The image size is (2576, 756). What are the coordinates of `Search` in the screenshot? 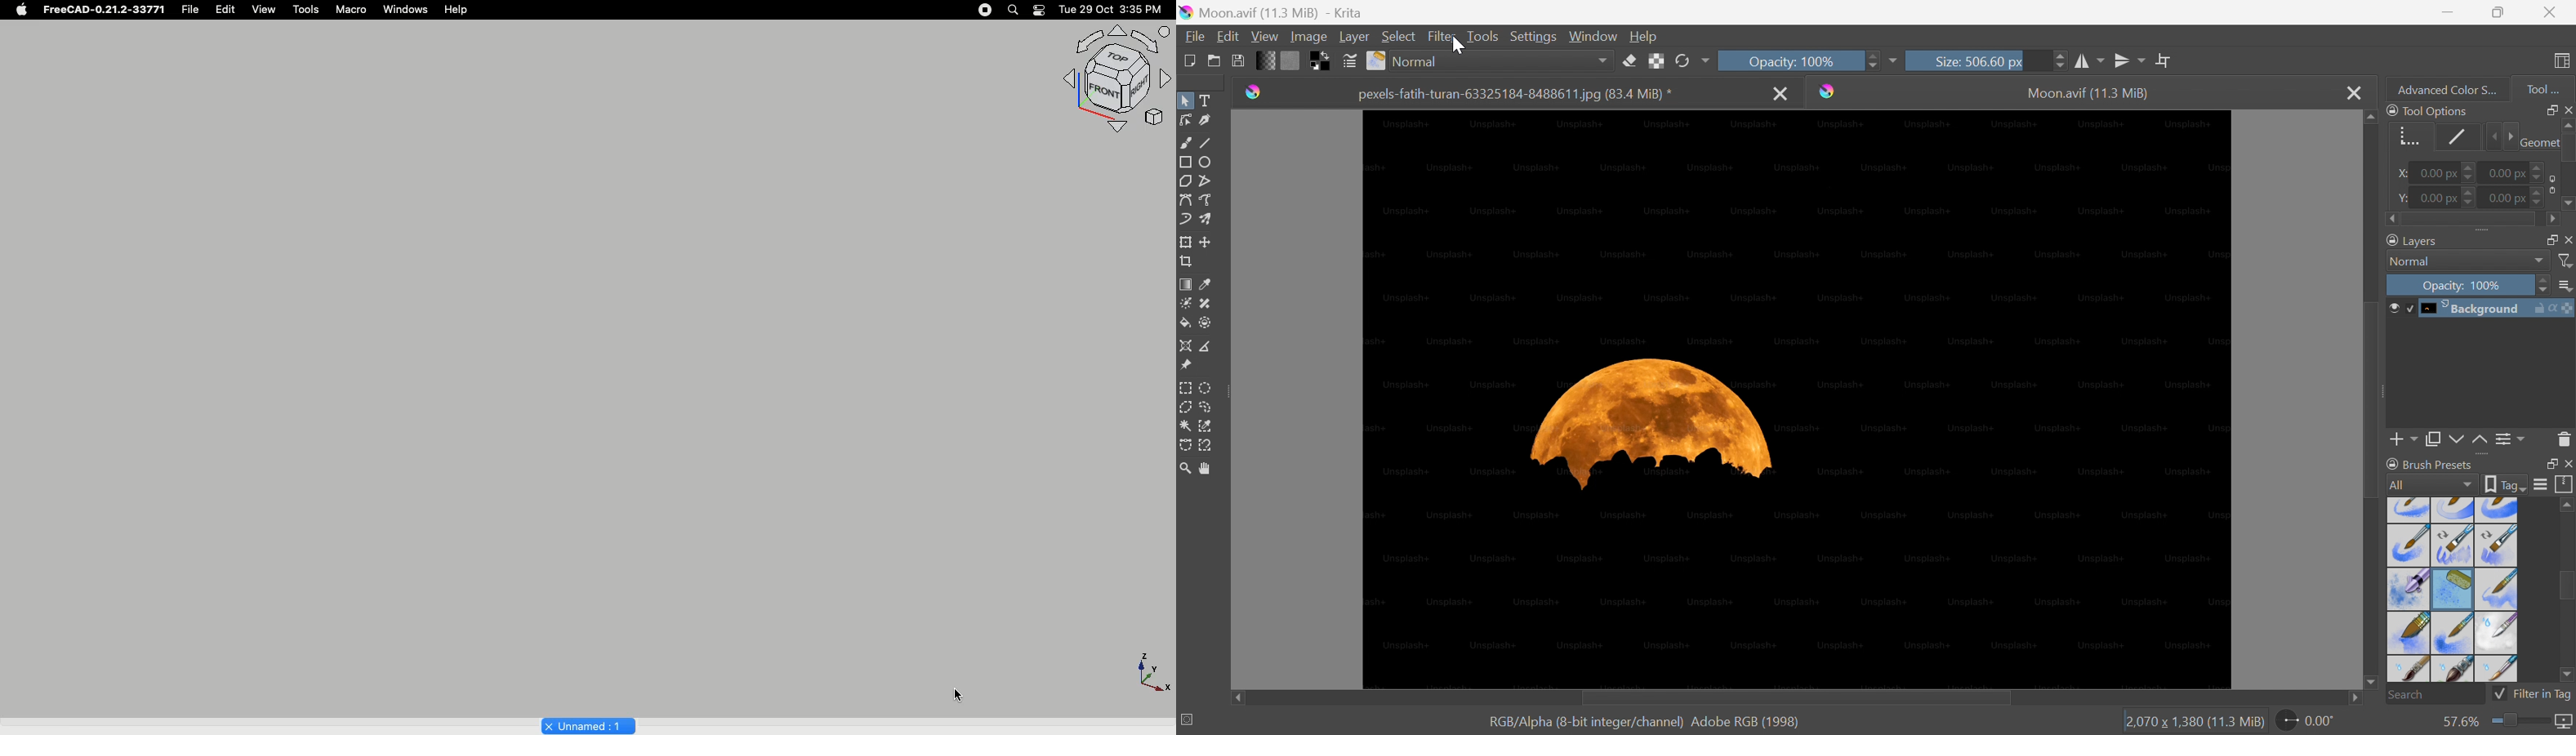 It's located at (2435, 695).